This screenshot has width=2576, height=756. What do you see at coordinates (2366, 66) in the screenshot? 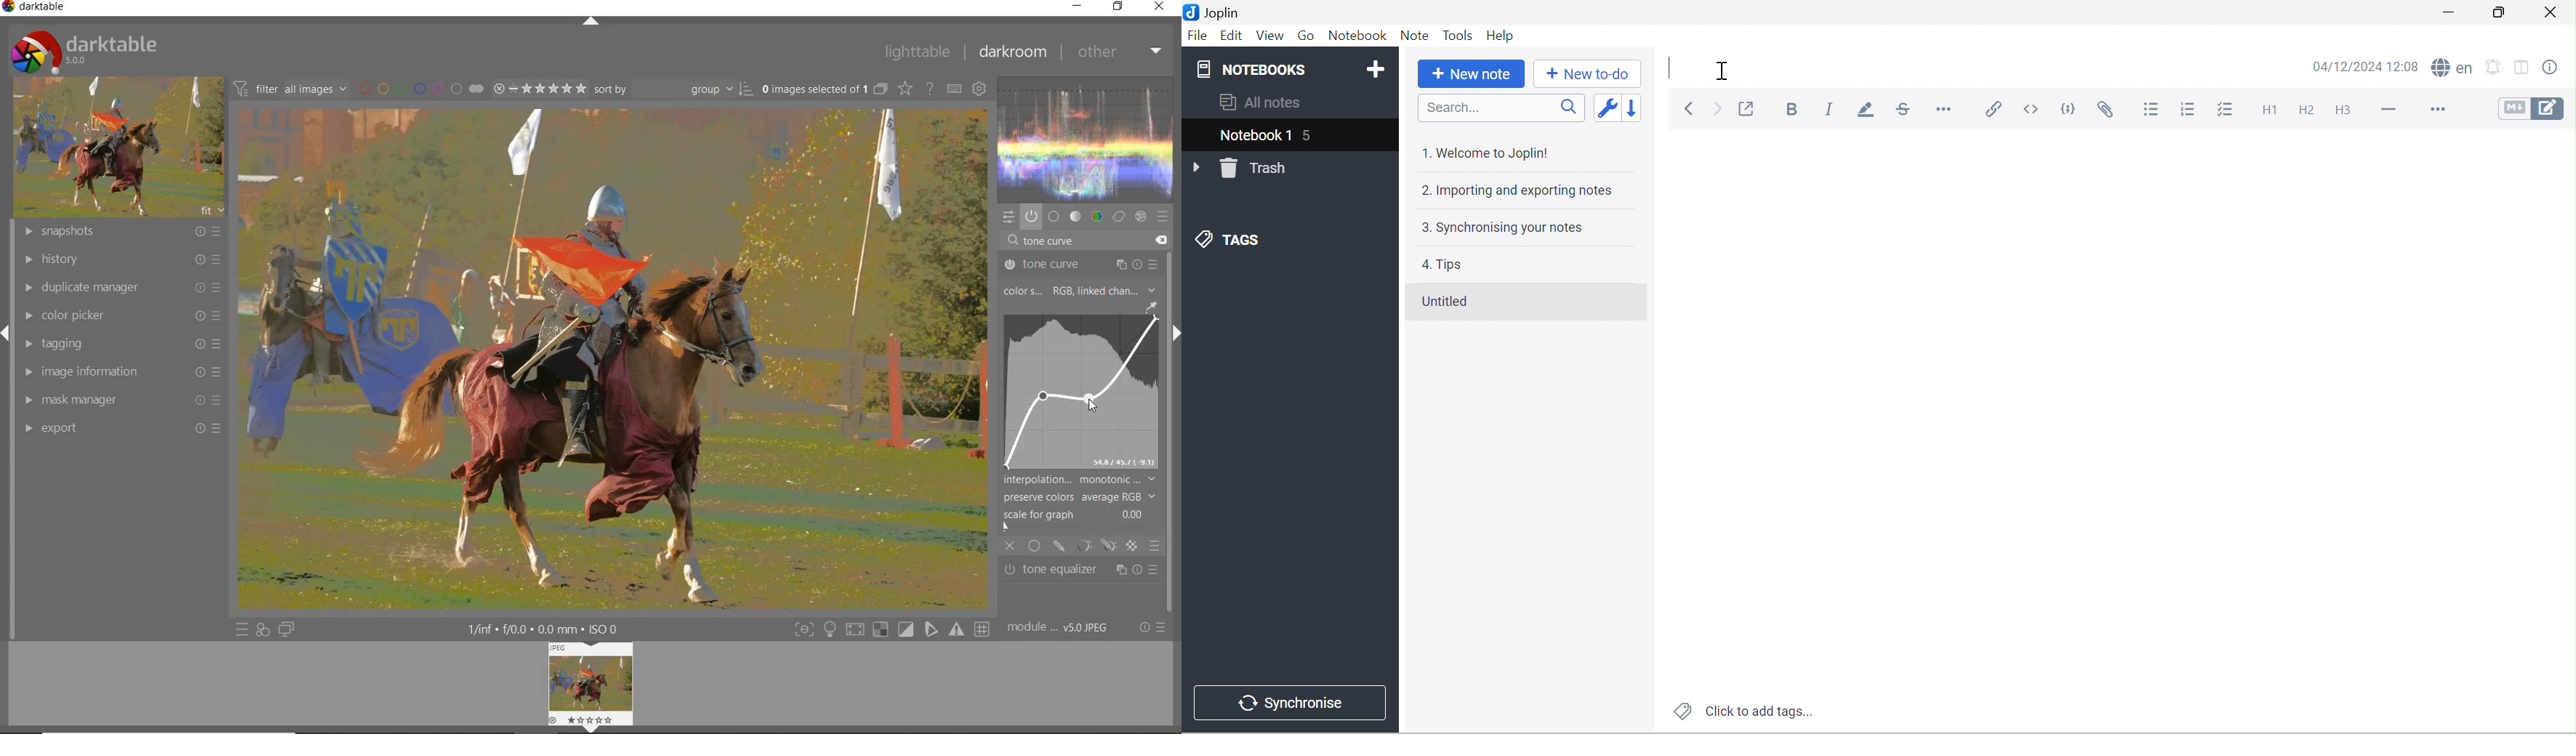
I see `04/12/2024 12:08` at bounding box center [2366, 66].